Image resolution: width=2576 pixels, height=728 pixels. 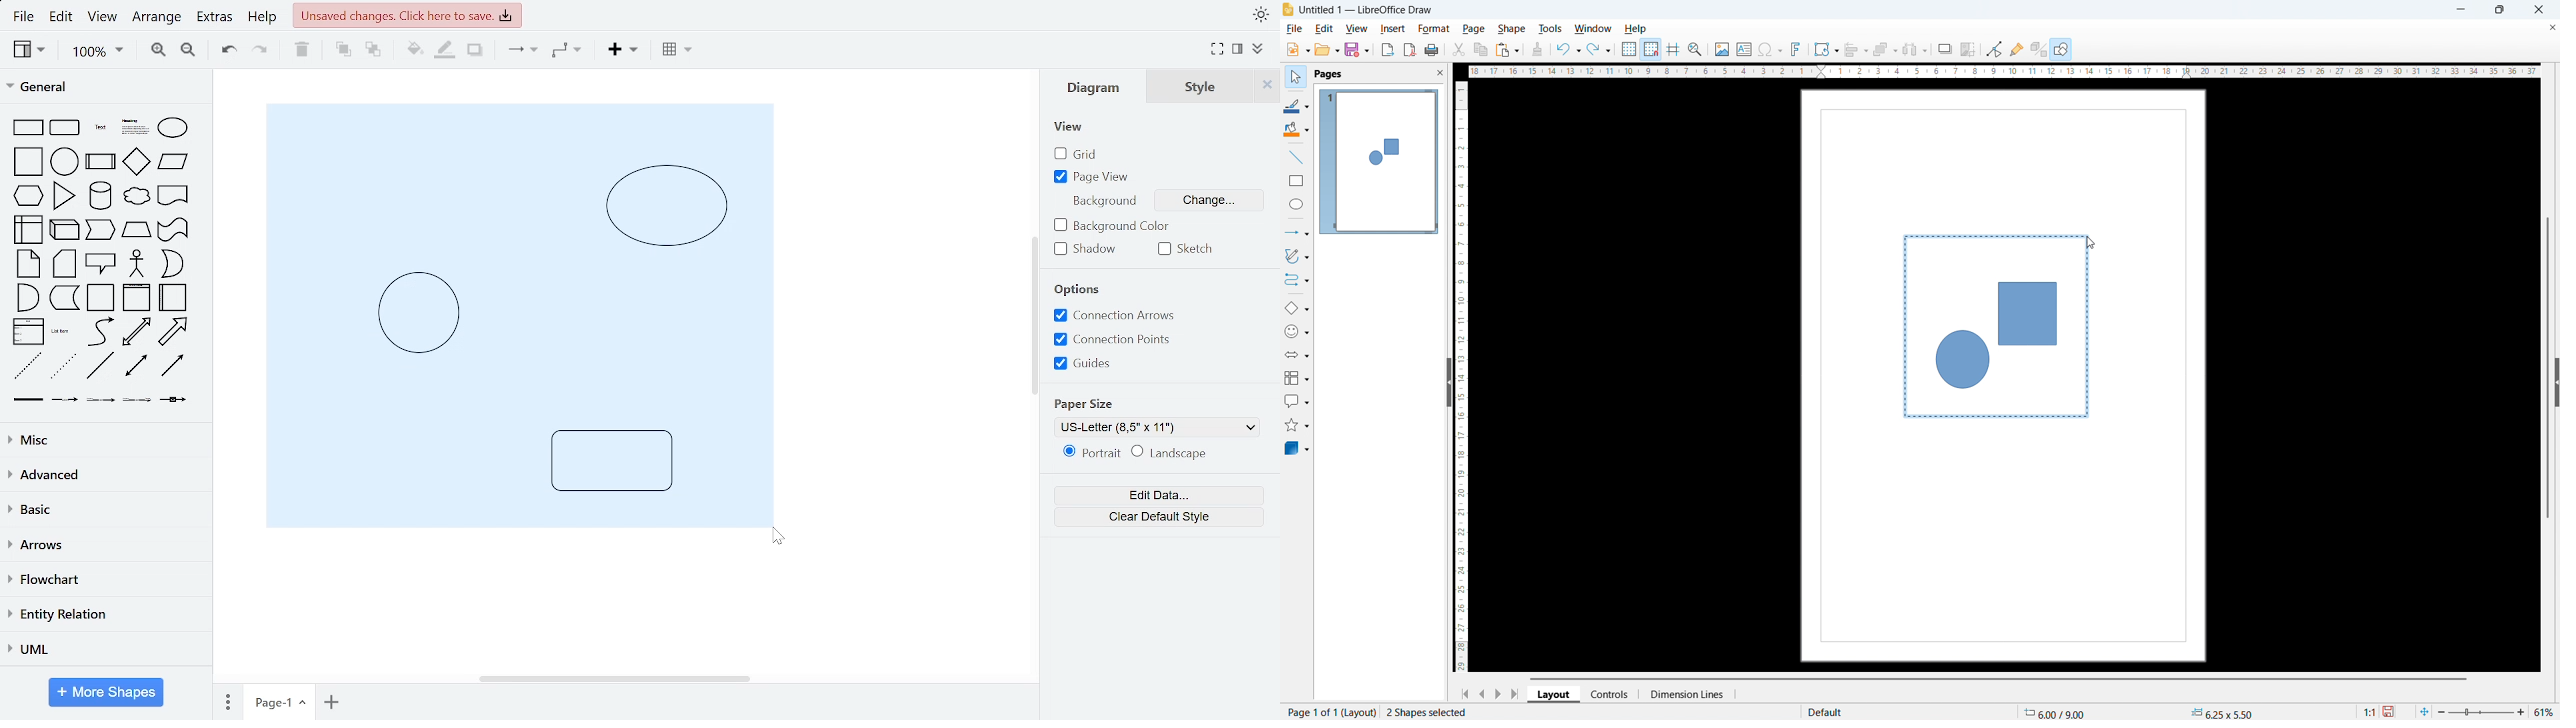 What do you see at coordinates (100, 231) in the screenshot?
I see `step` at bounding box center [100, 231].